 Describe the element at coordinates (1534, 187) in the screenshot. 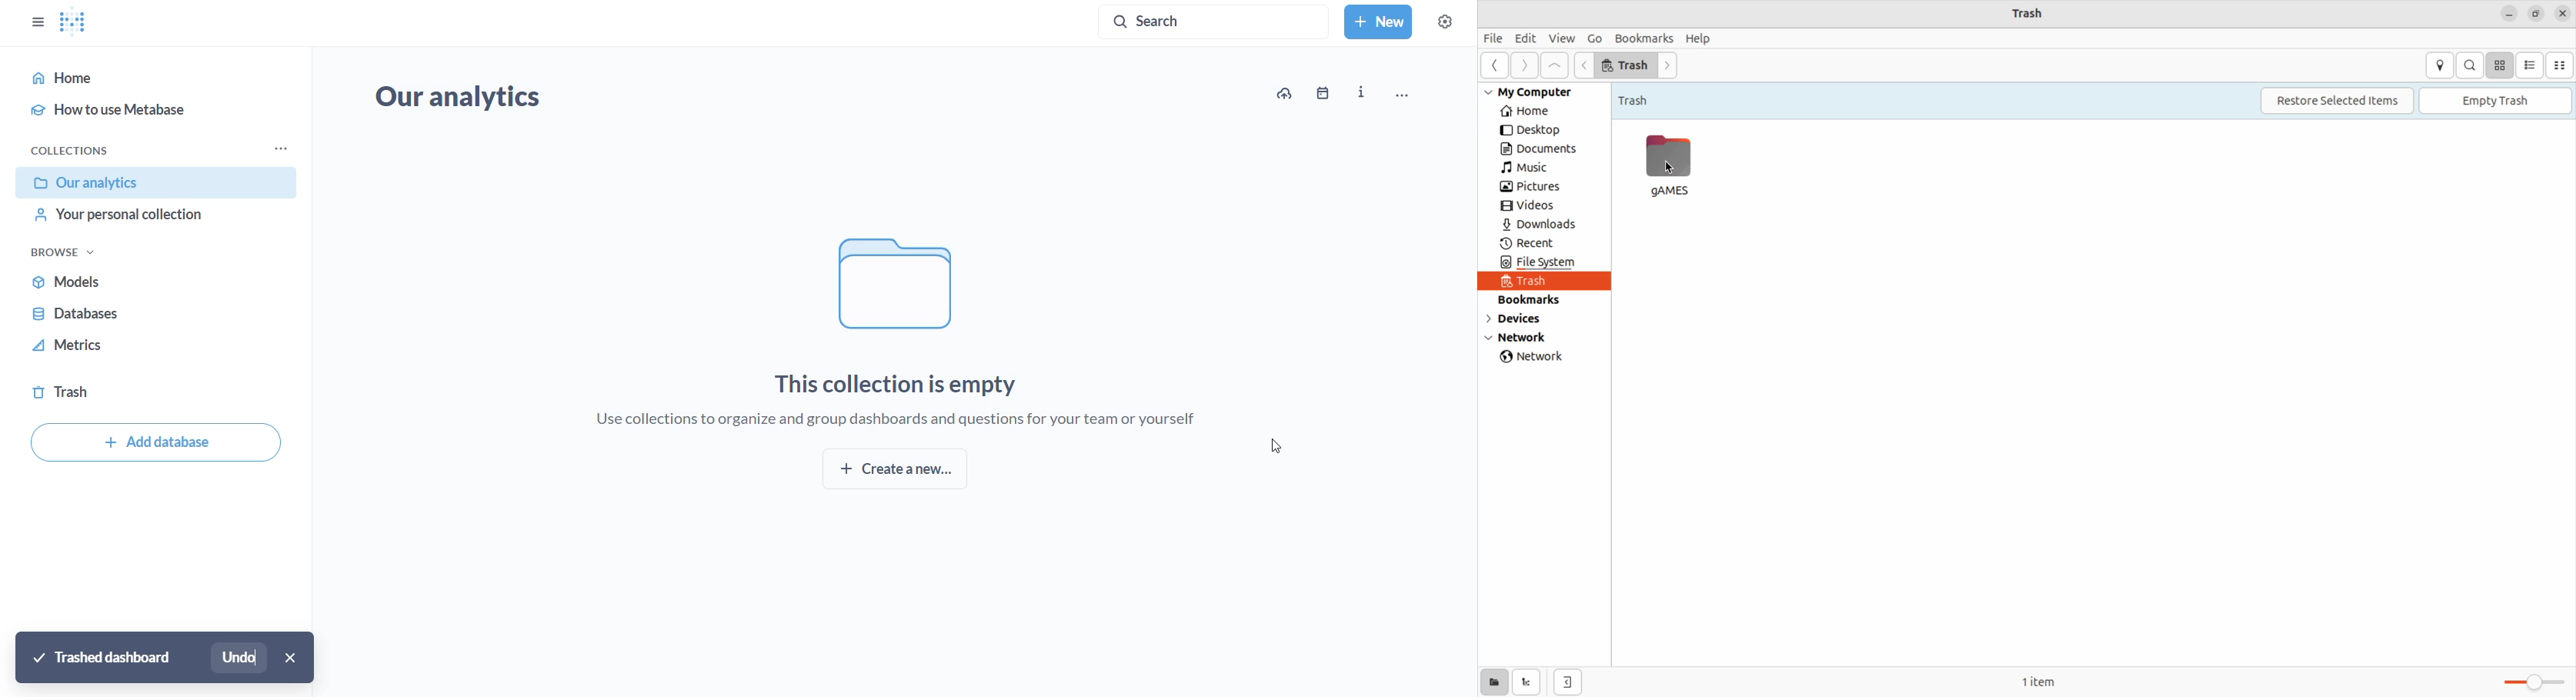

I see `pictures` at that location.